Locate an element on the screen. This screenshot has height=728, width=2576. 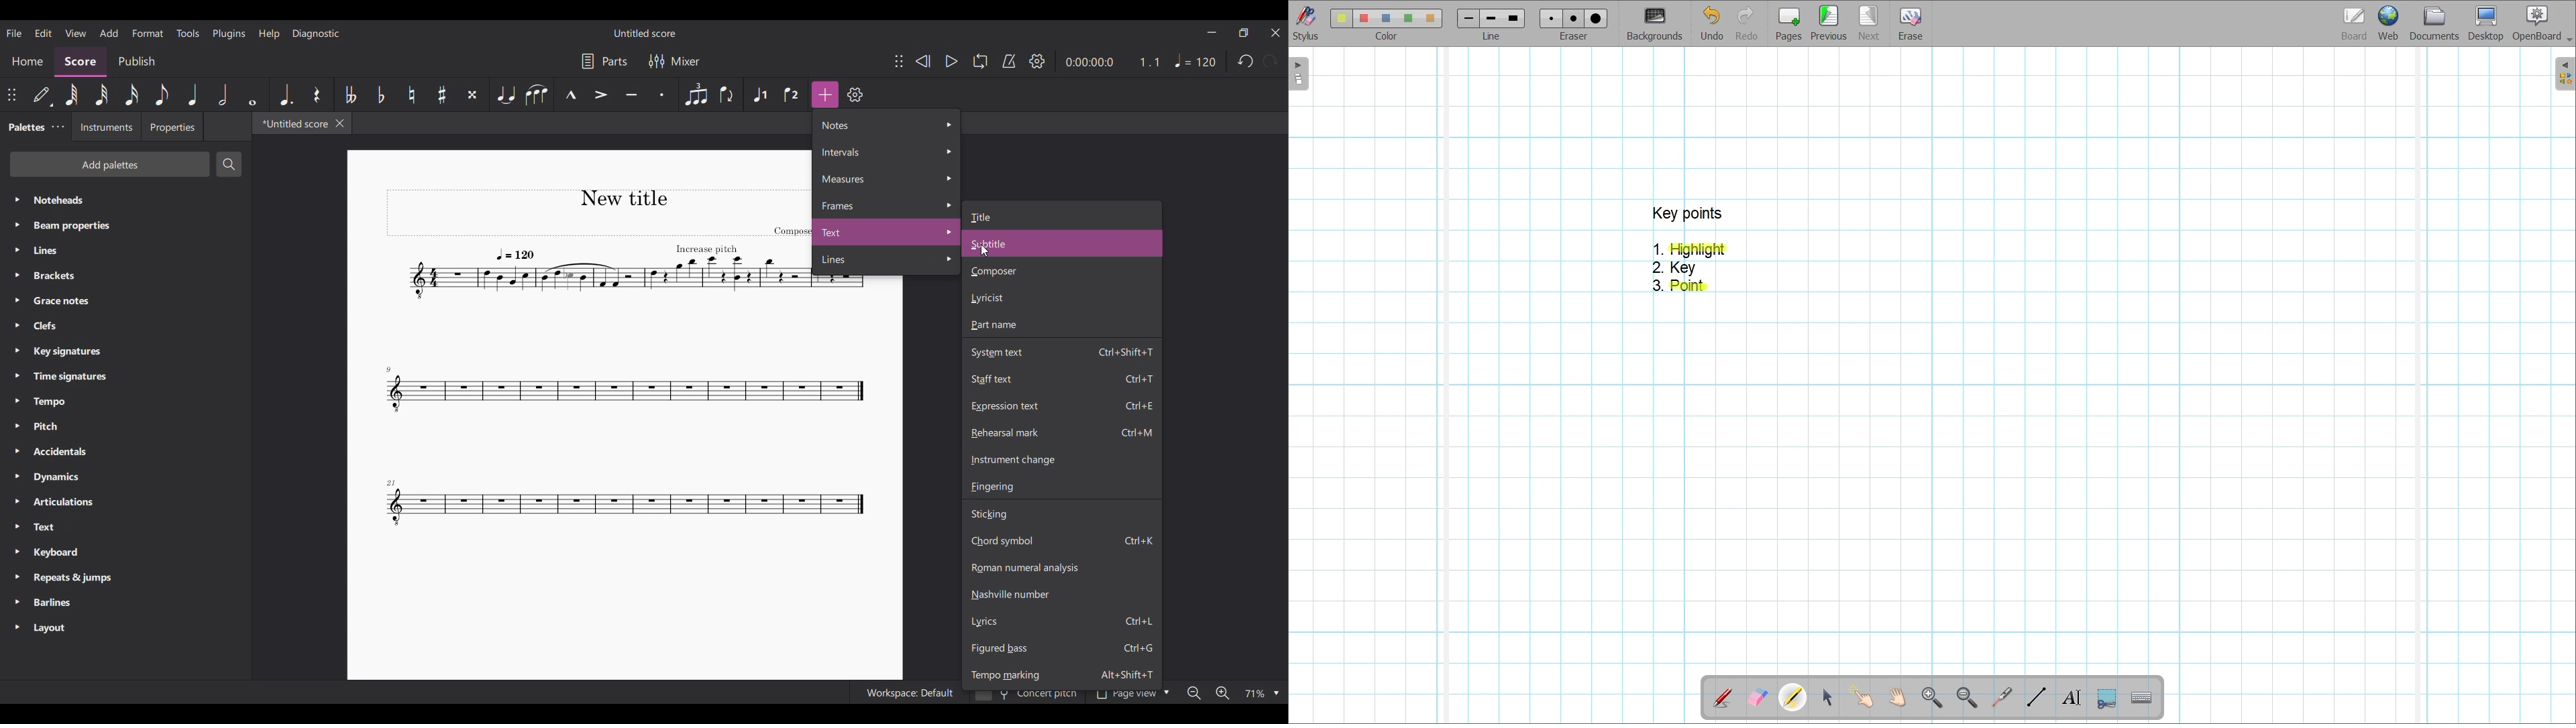
Eraser 1 is located at coordinates (1551, 18).